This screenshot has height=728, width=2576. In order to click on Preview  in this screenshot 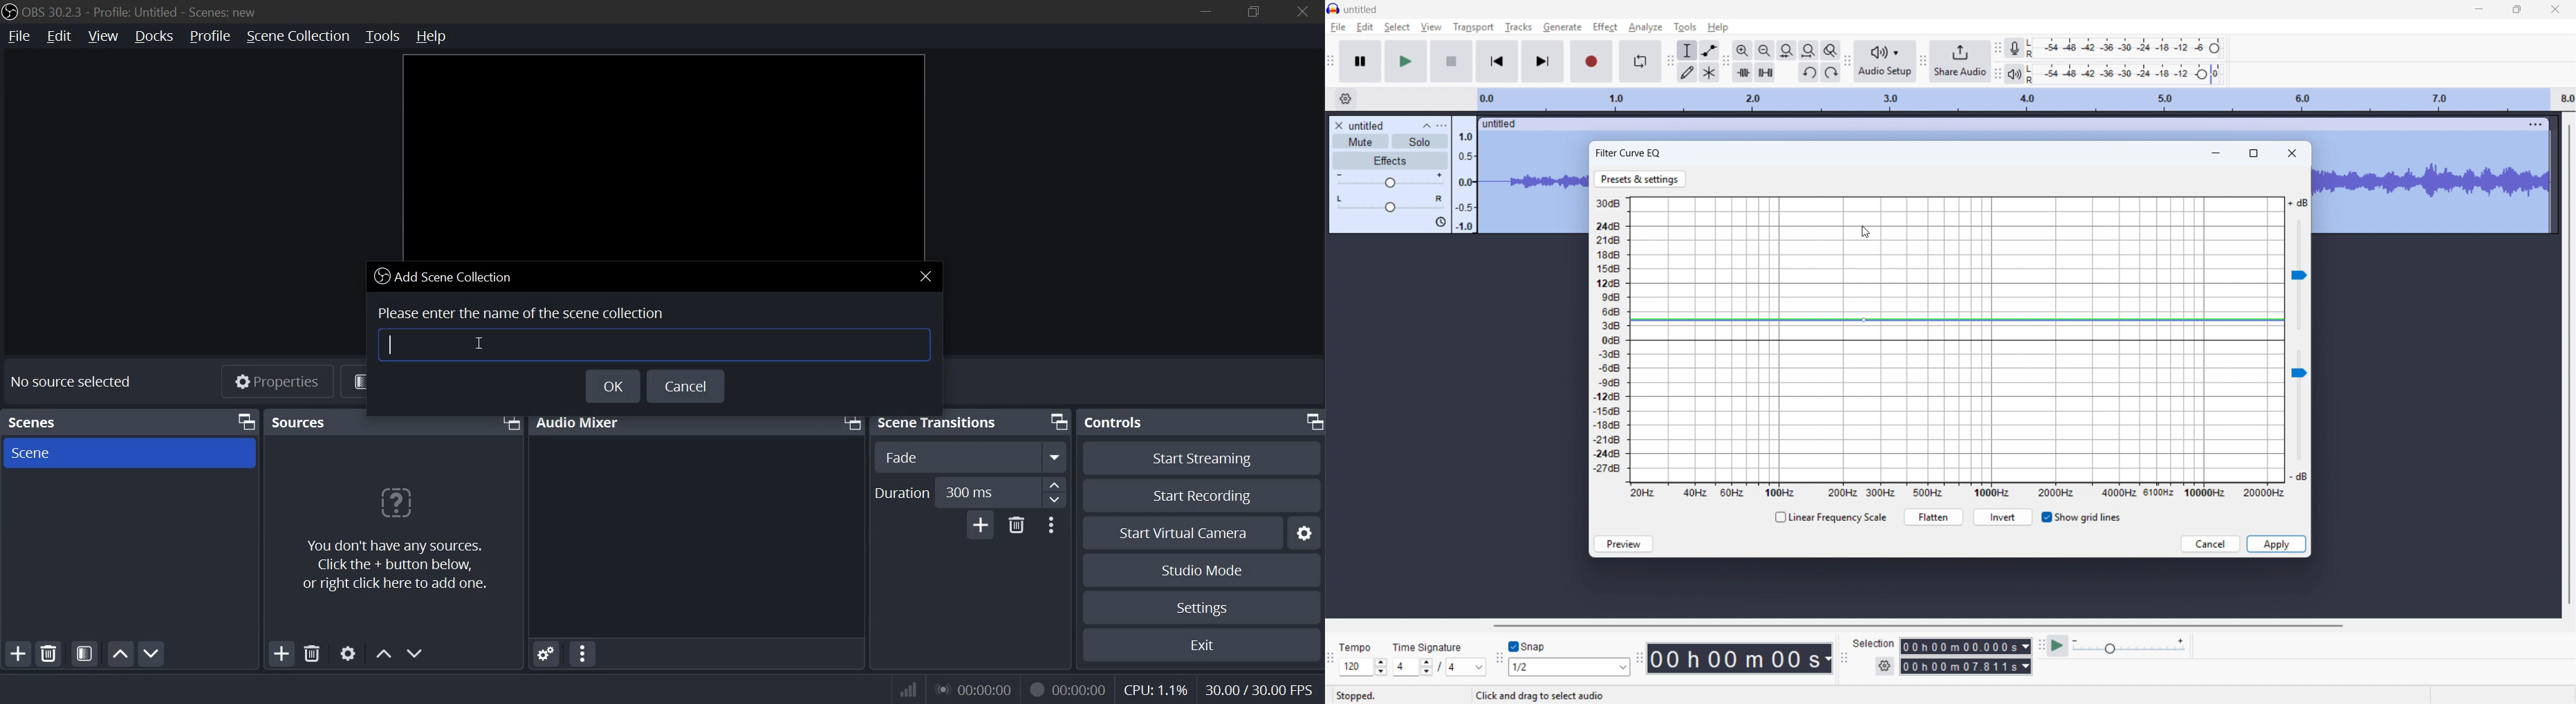, I will do `click(1622, 544)`.